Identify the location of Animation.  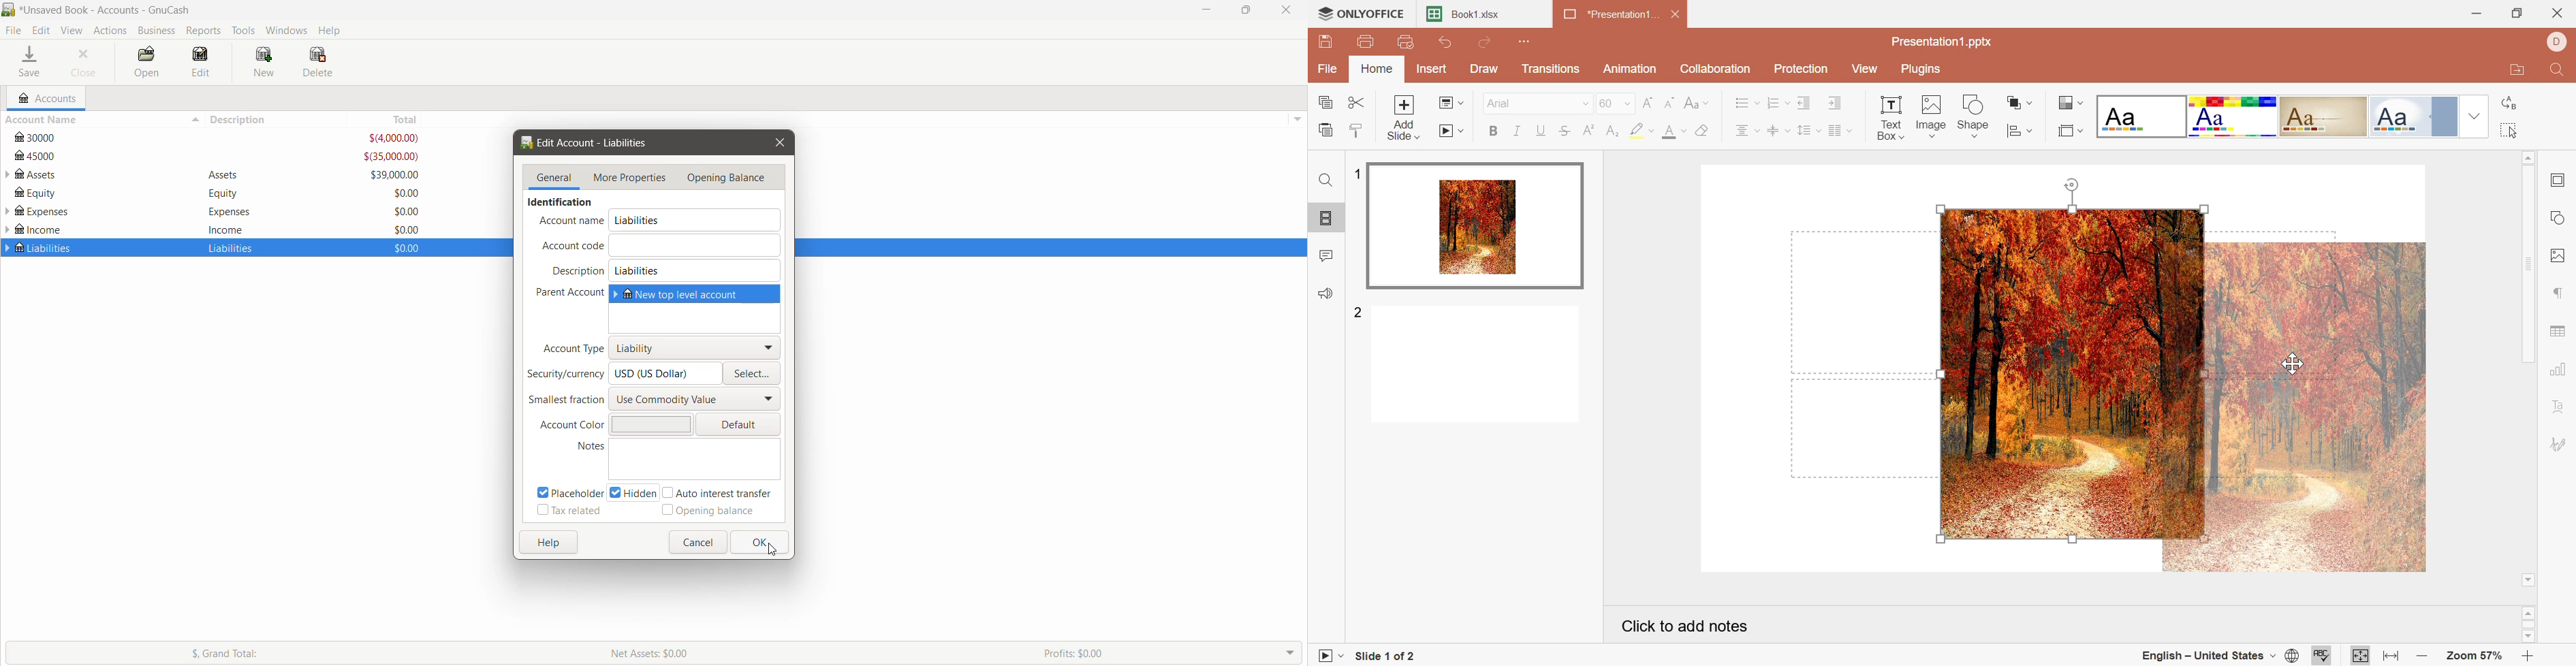
(1632, 69).